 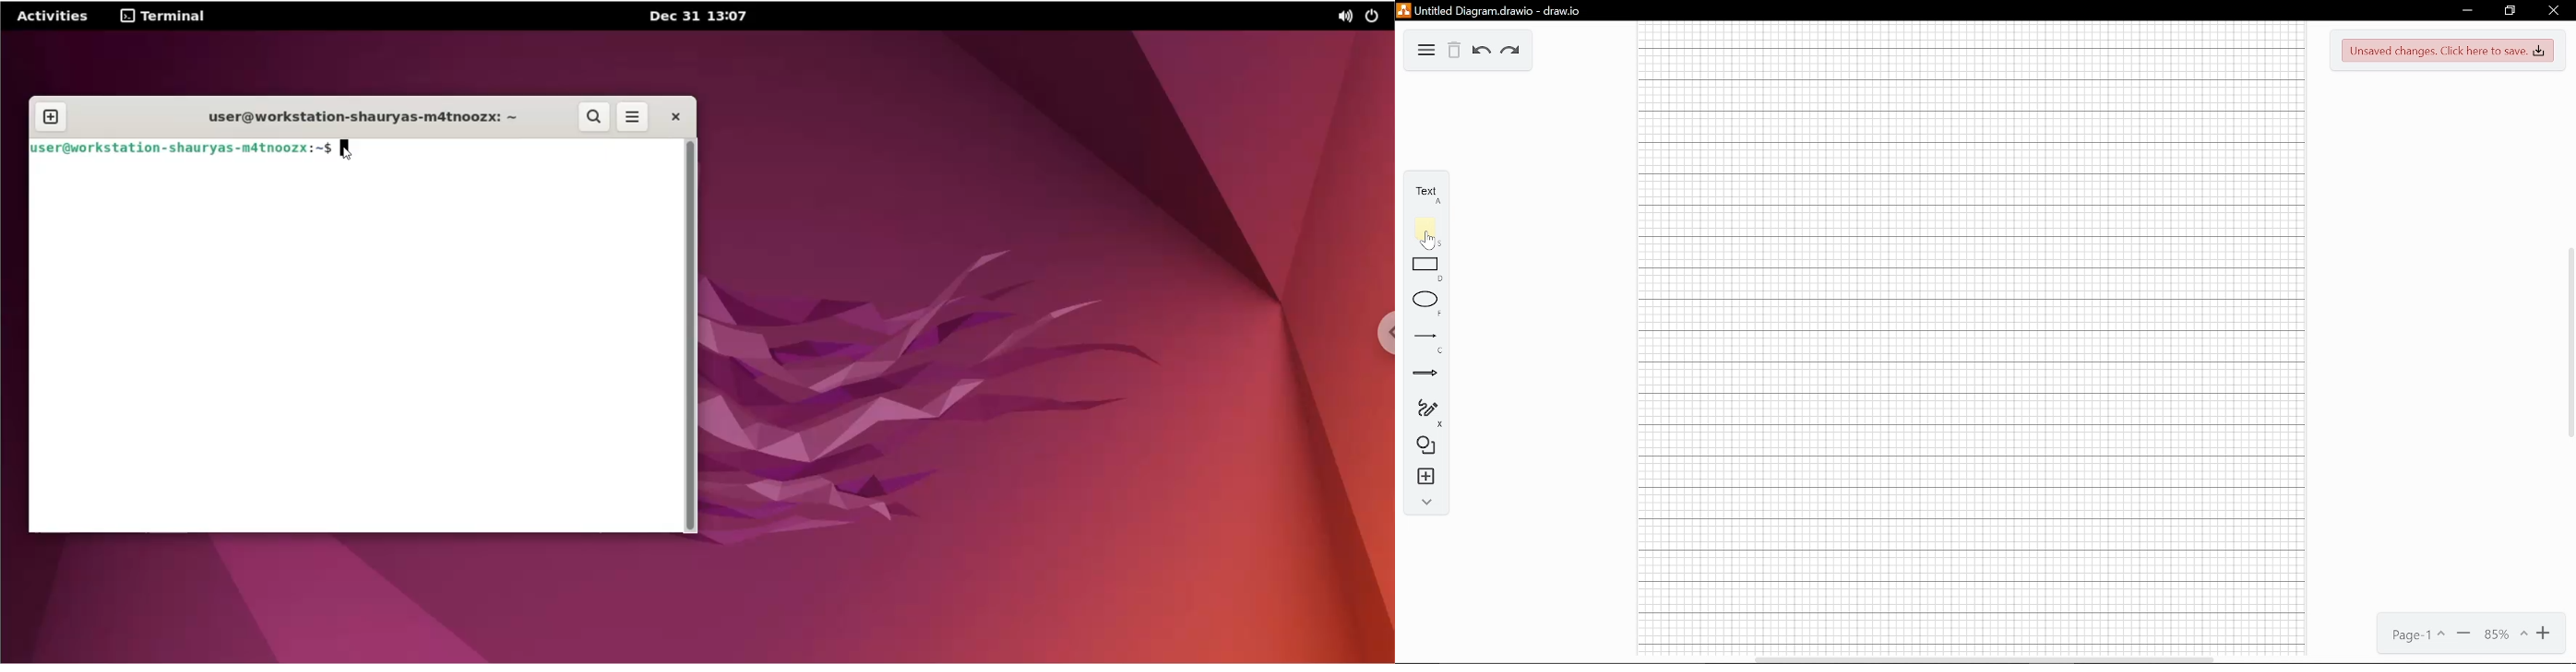 I want to click on pointer, so click(x=1427, y=243).